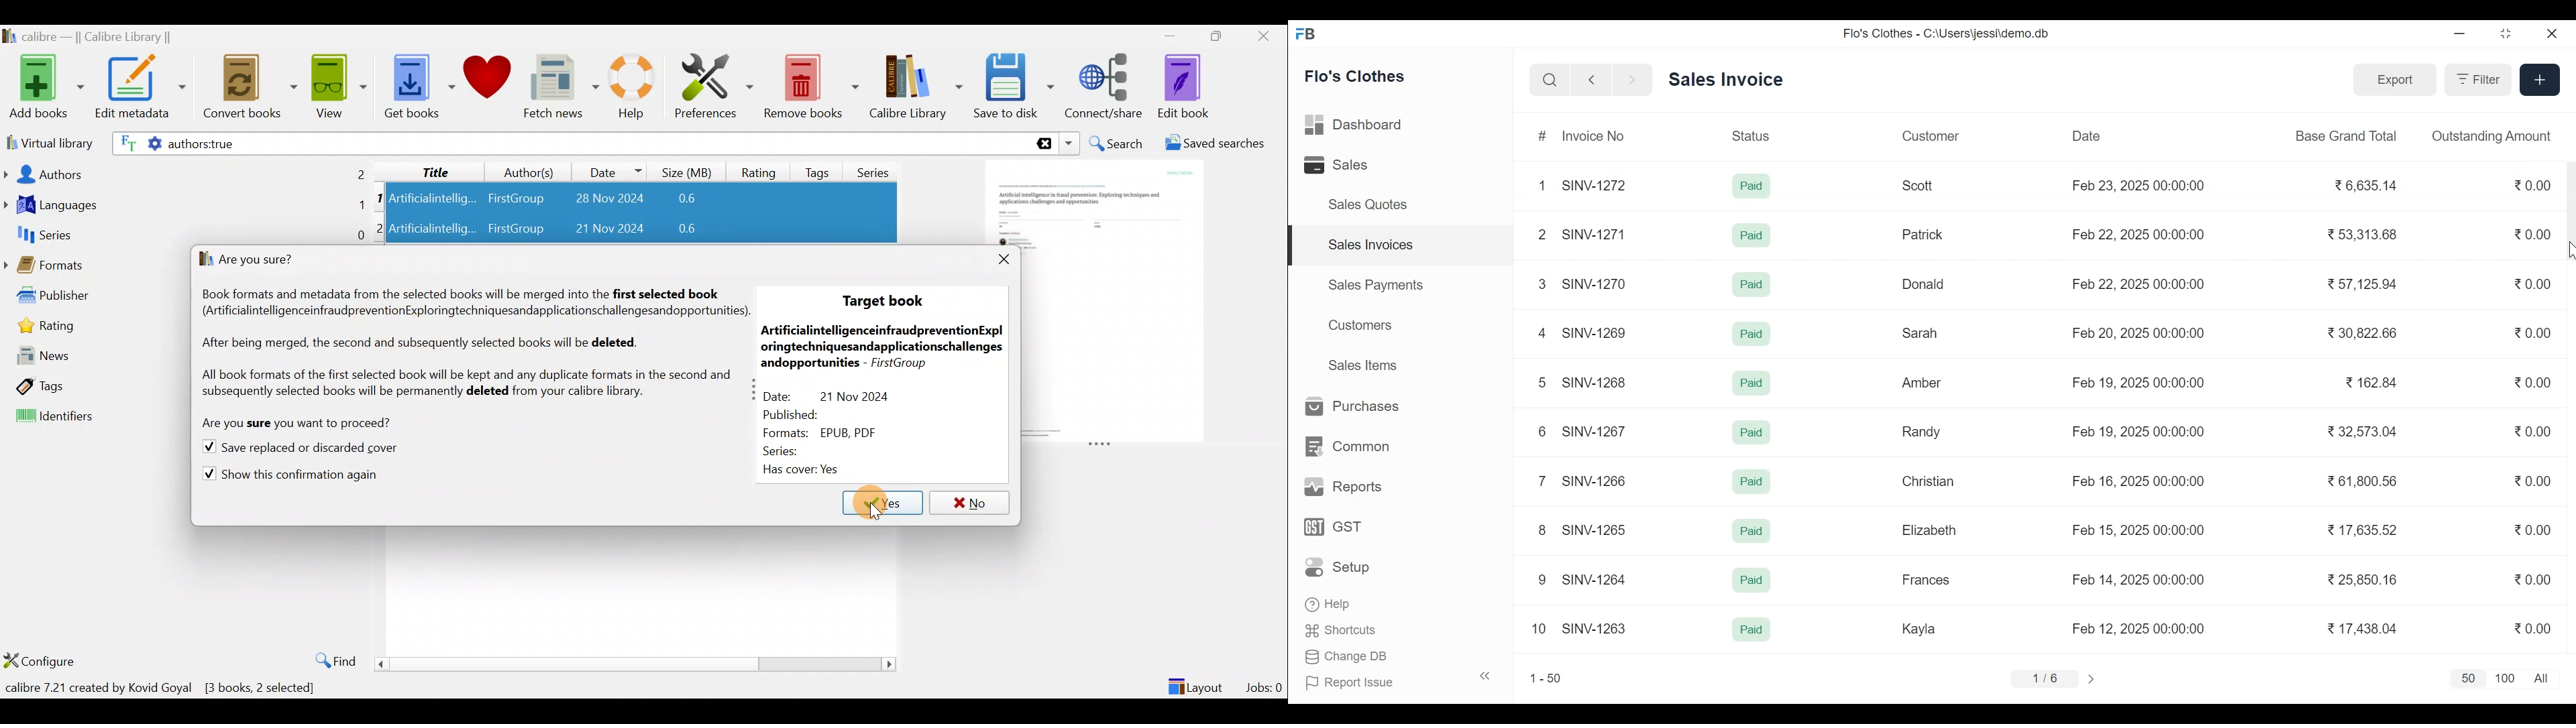 Image resolution: width=2576 pixels, height=728 pixels. I want to click on Patrick, so click(1924, 234).